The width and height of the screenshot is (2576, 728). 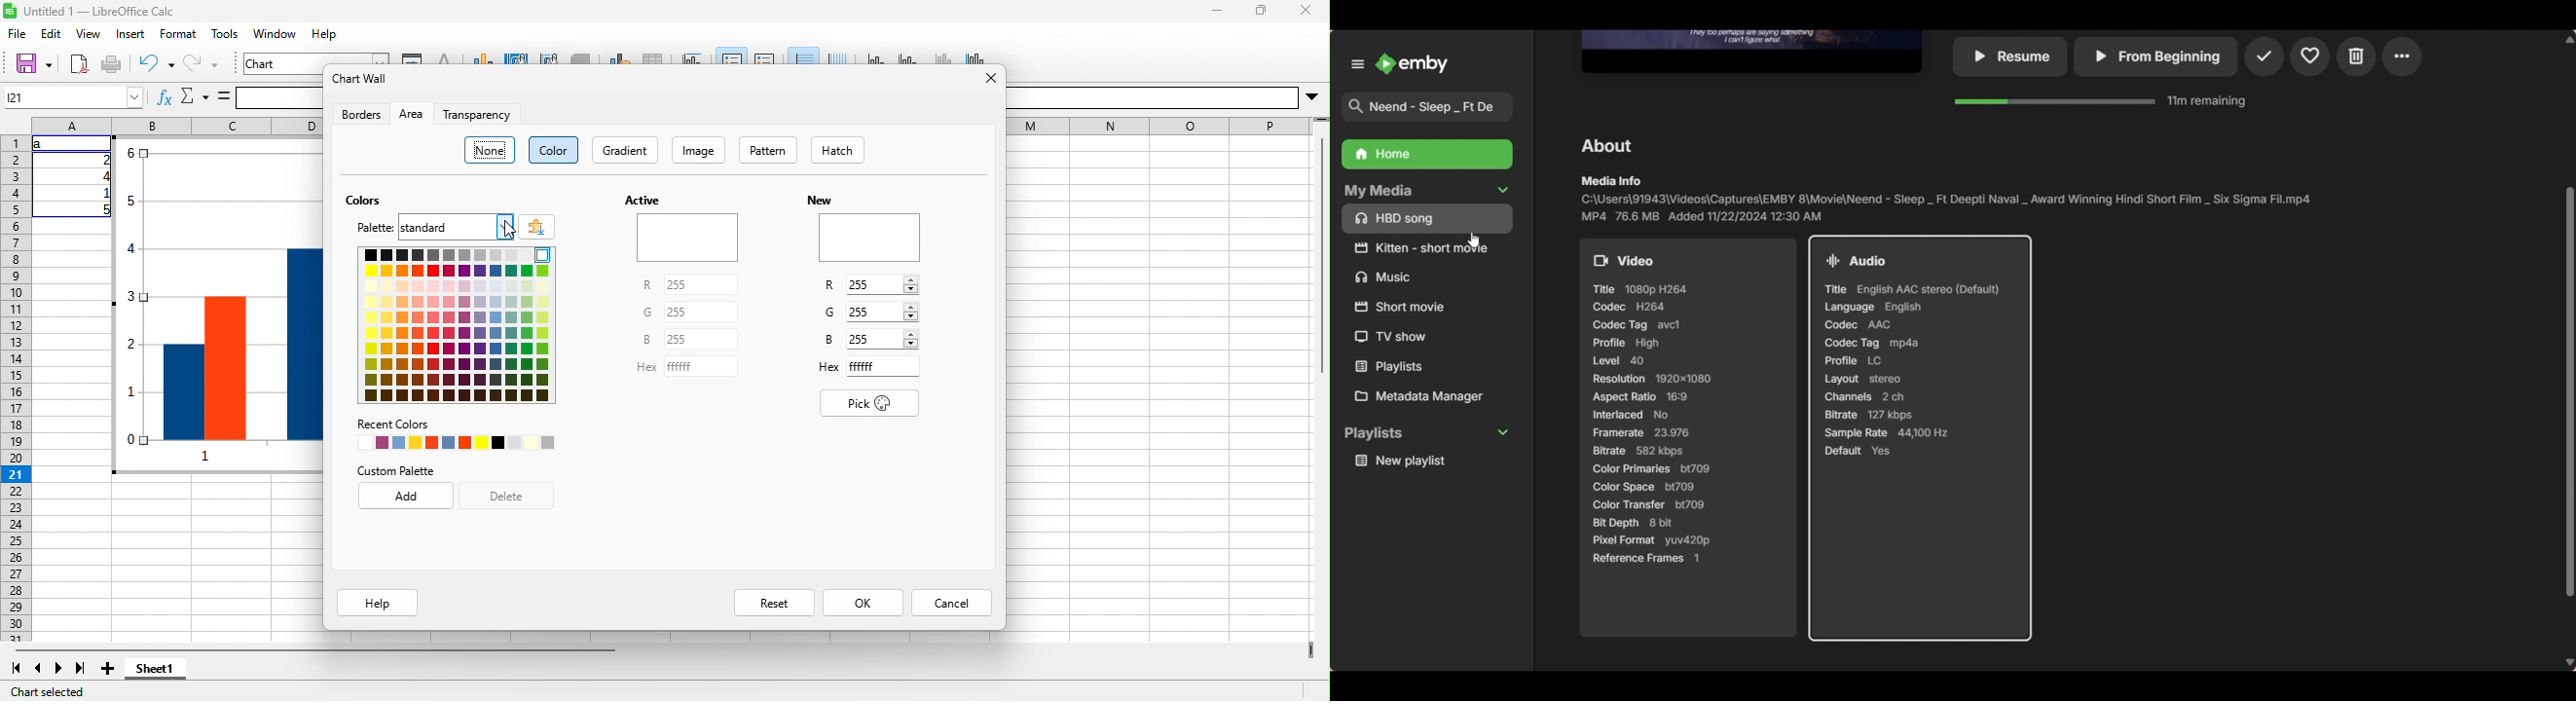 I want to click on image, so click(x=698, y=150).